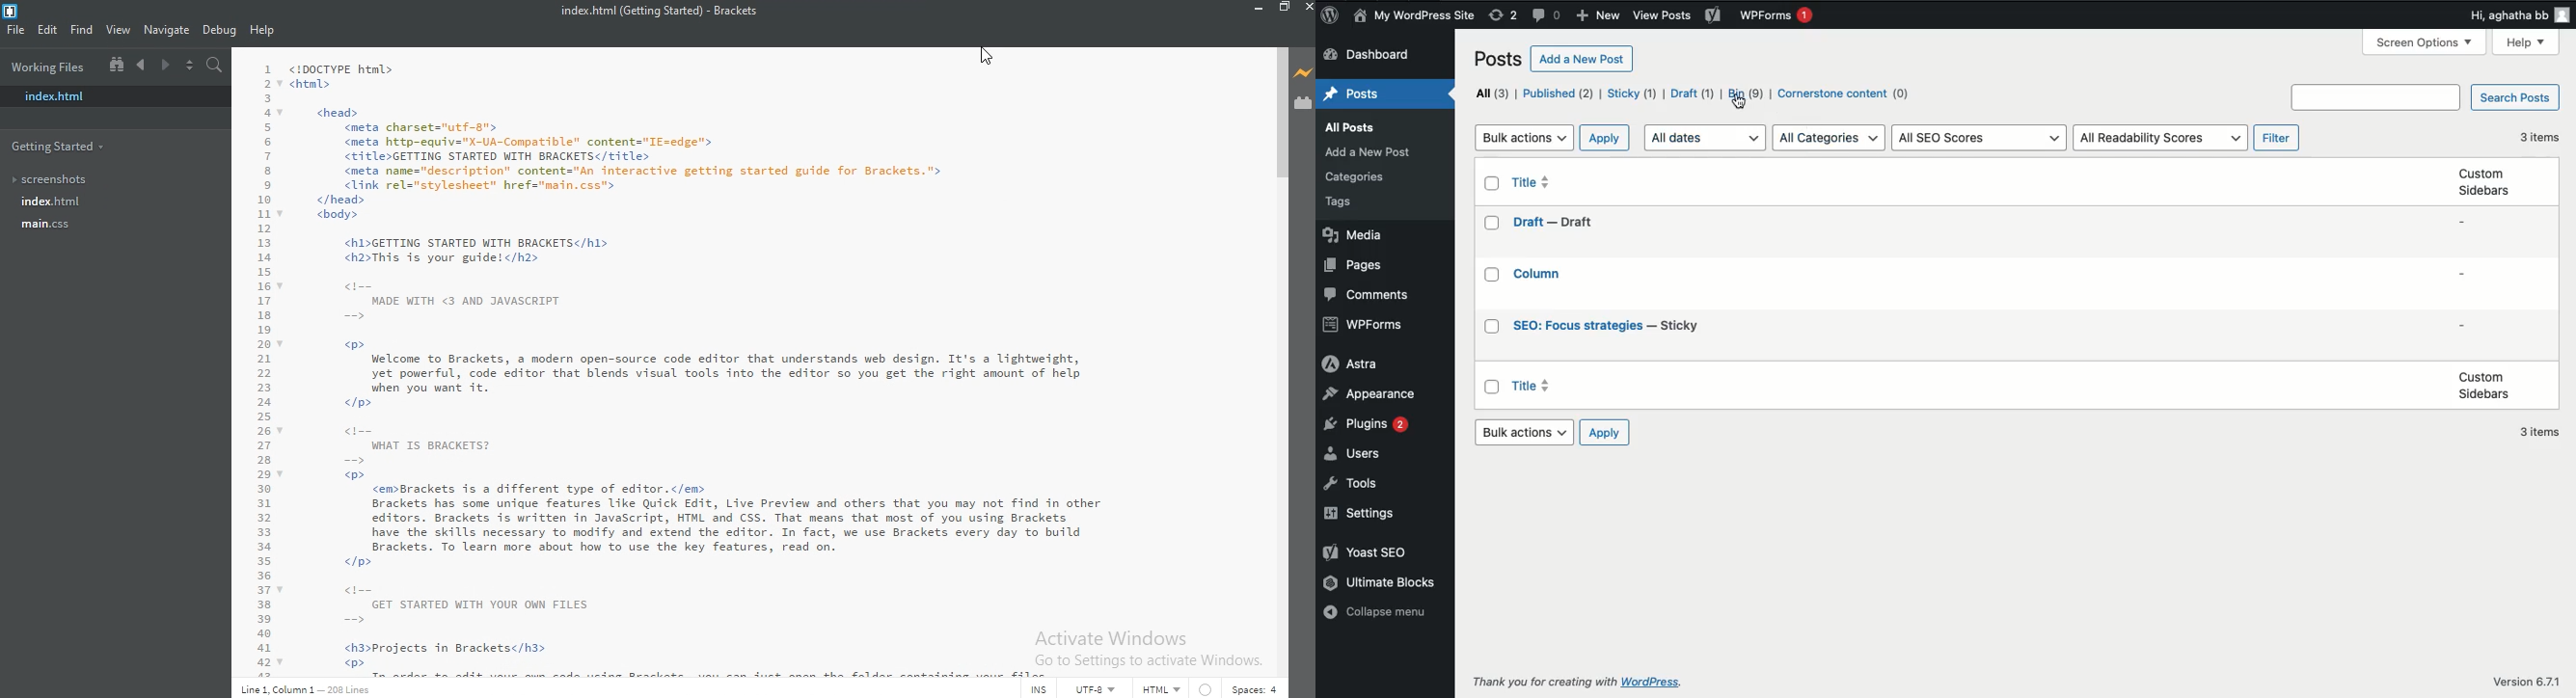 The width and height of the screenshot is (2576, 700). Describe the element at coordinates (139, 66) in the screenshot. I see `previous document` at that location.